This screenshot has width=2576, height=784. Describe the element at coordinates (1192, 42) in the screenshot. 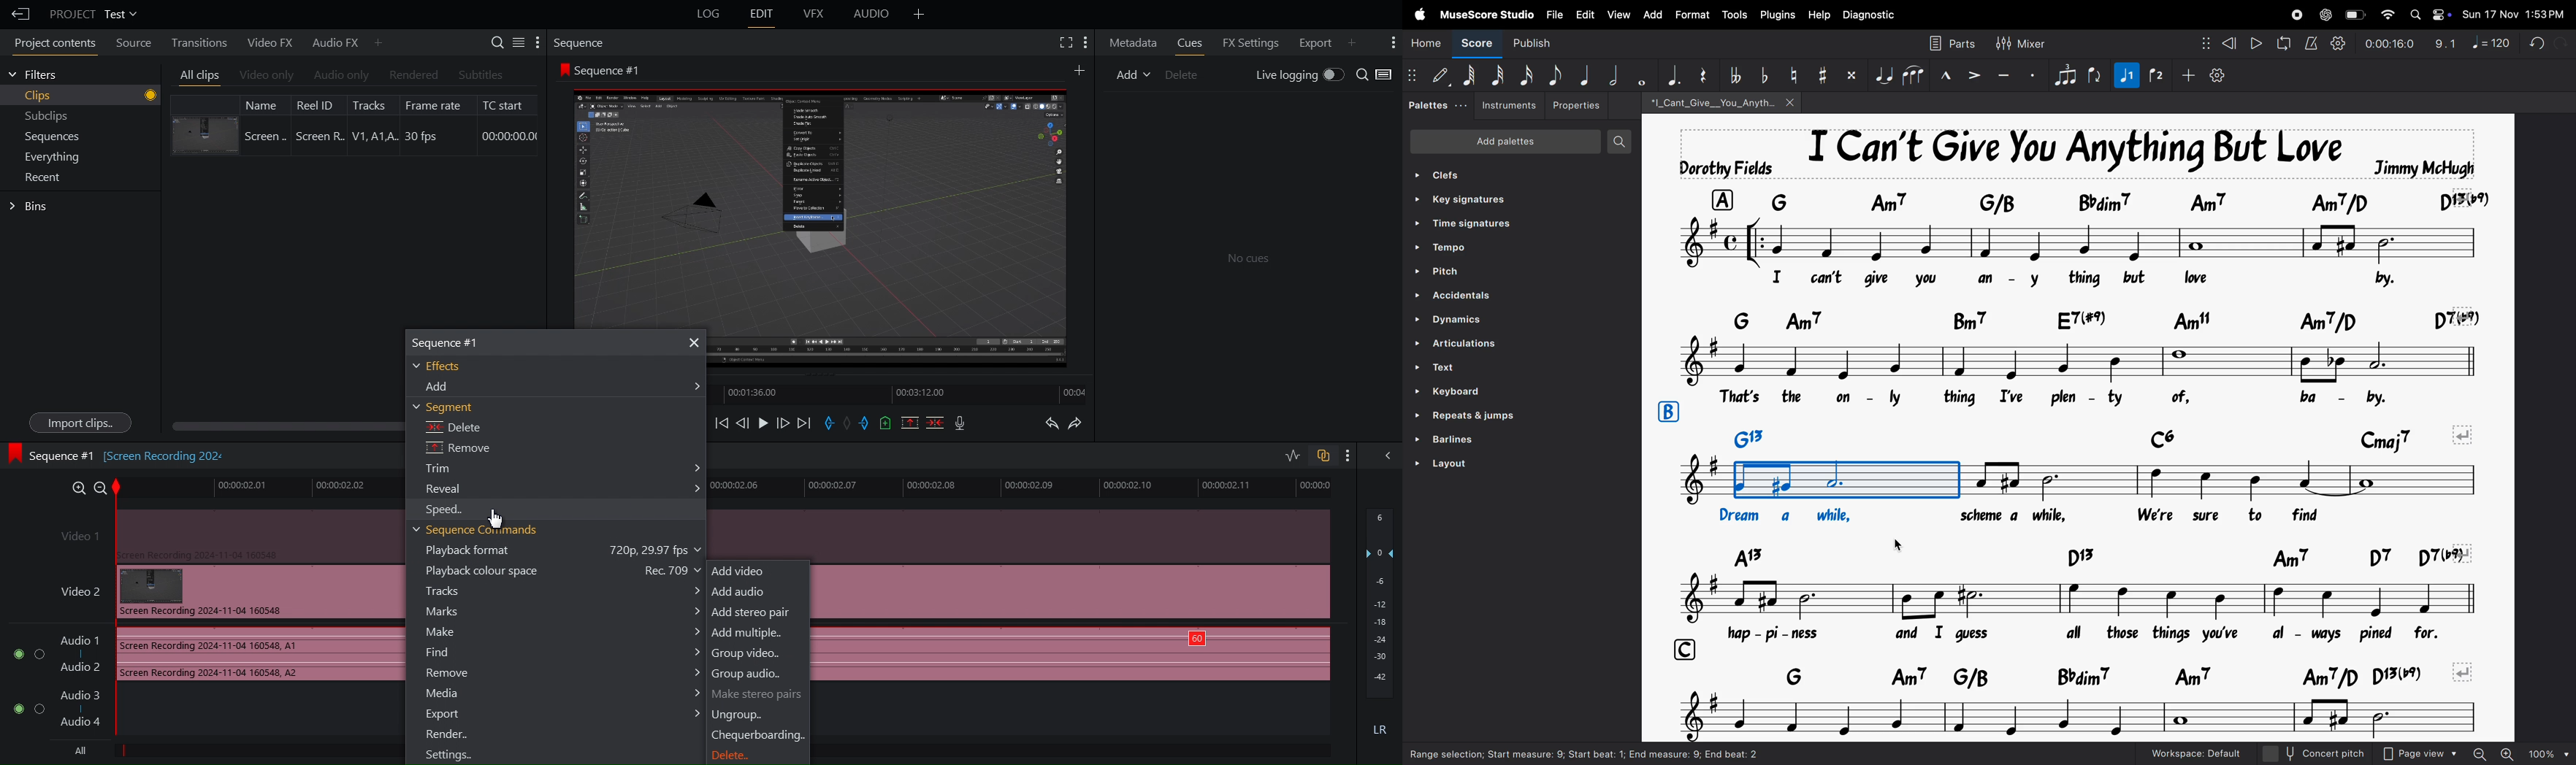

I see `Cues` at that location.